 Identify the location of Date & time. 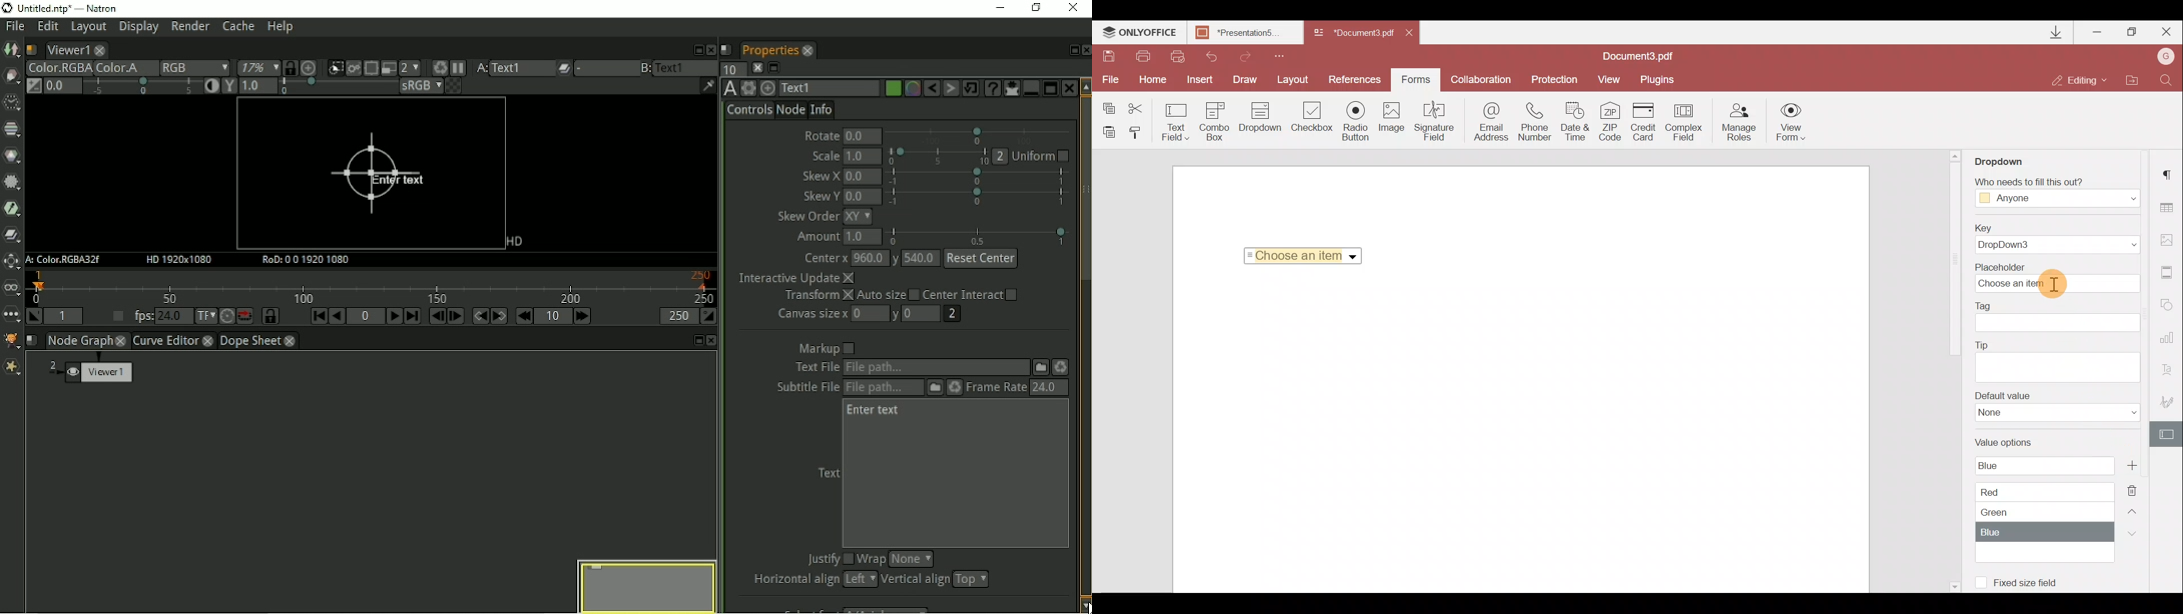
(1578, 122).